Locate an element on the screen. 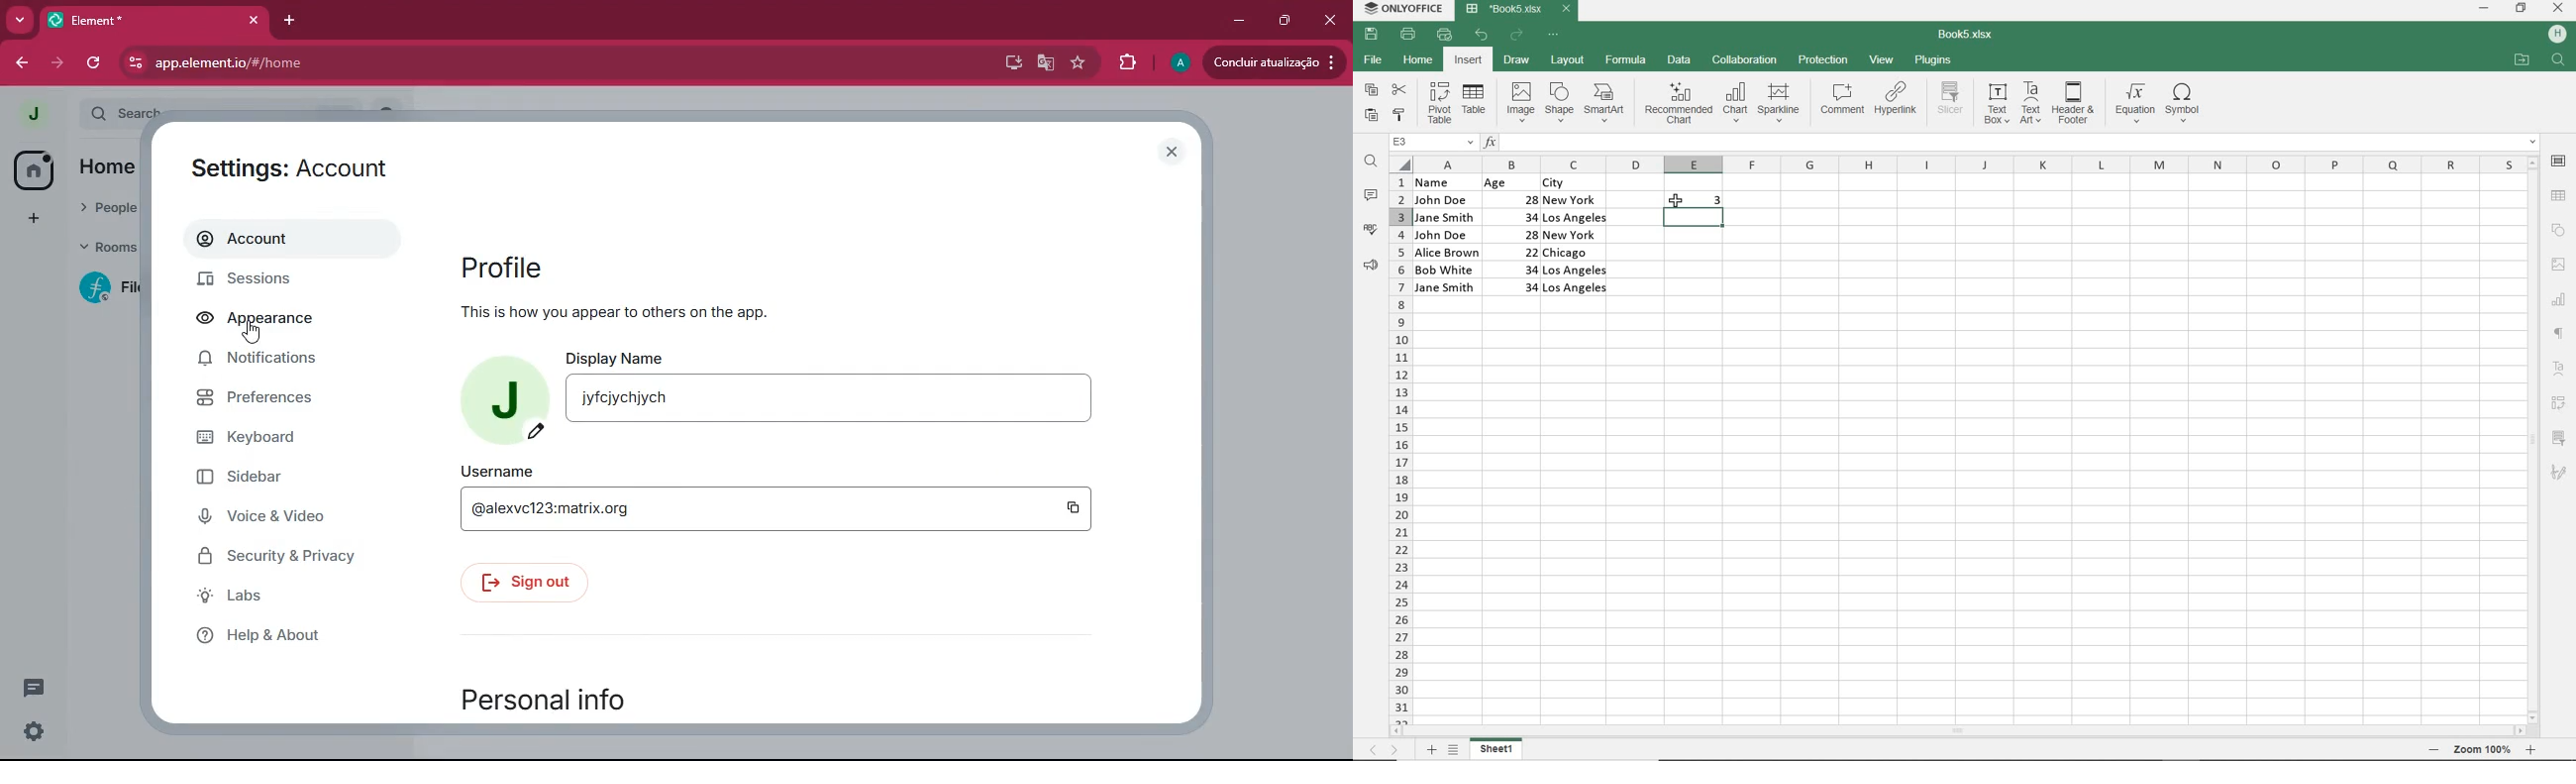 This screenshot has width=2576, height=784. VIEW is located at coordinates (1882, 60).